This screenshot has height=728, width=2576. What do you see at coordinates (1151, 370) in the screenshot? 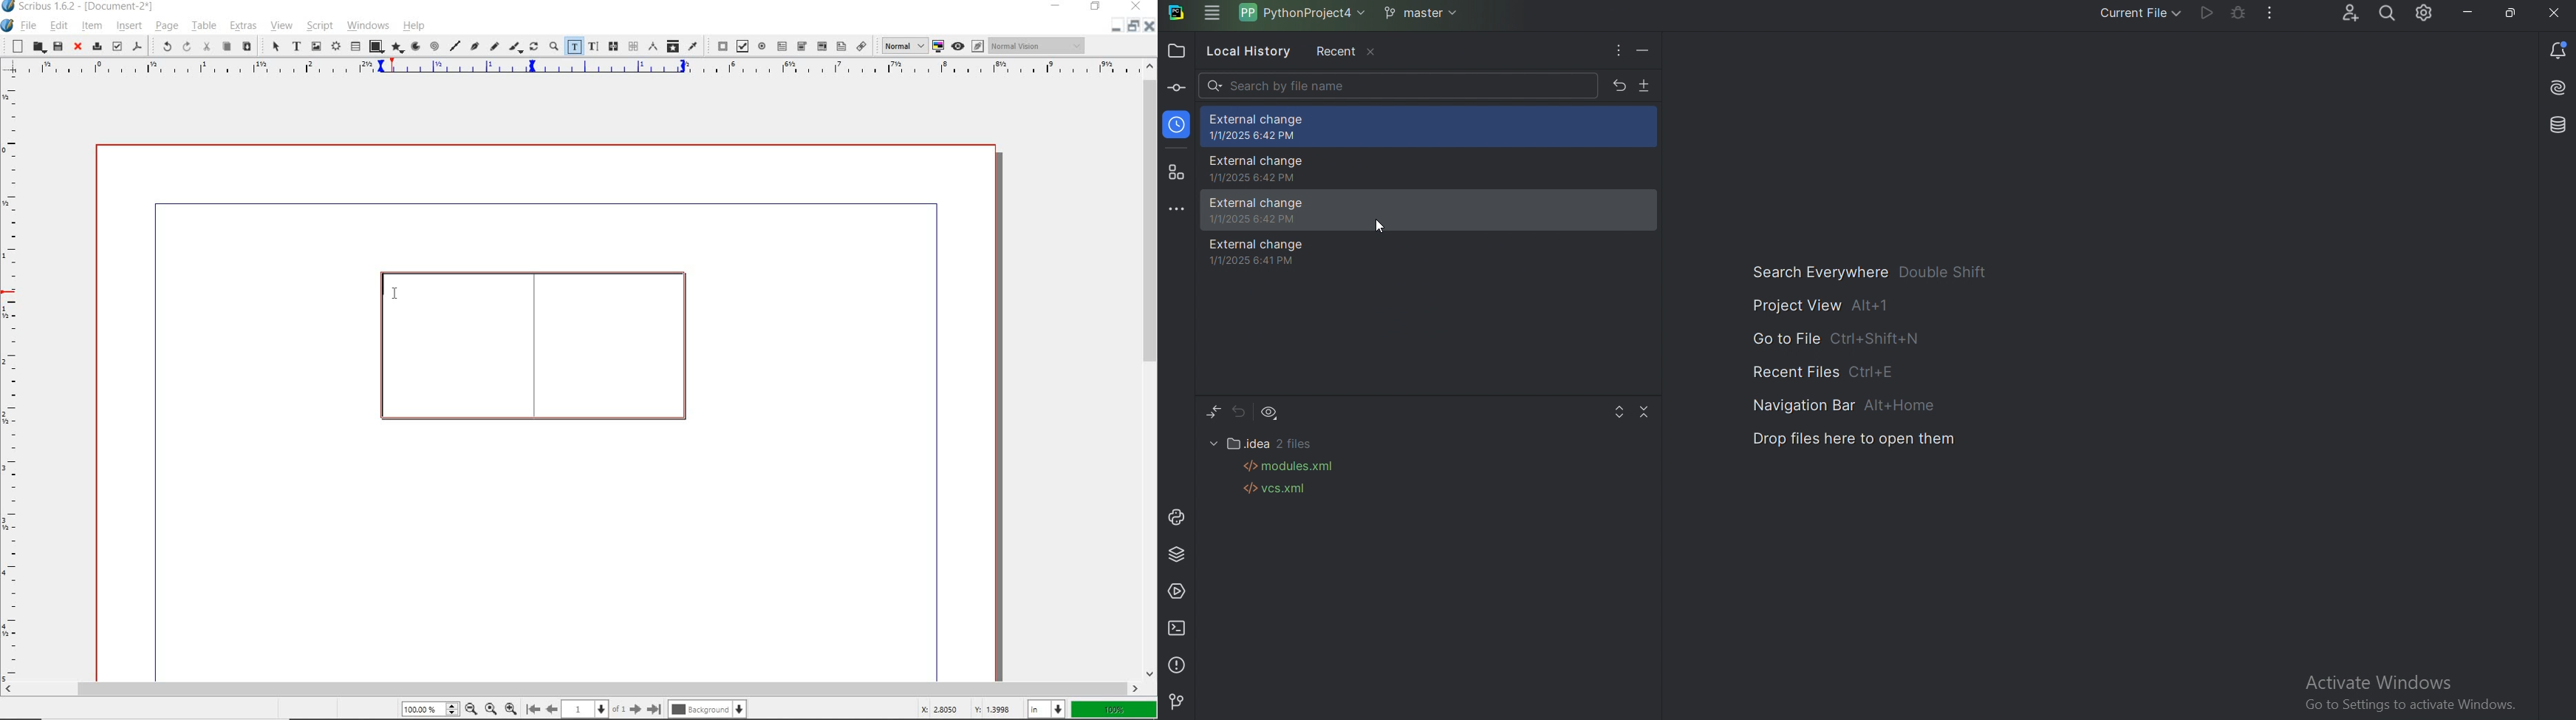
I see `scrollbar` at bounding box center [1151, 370].